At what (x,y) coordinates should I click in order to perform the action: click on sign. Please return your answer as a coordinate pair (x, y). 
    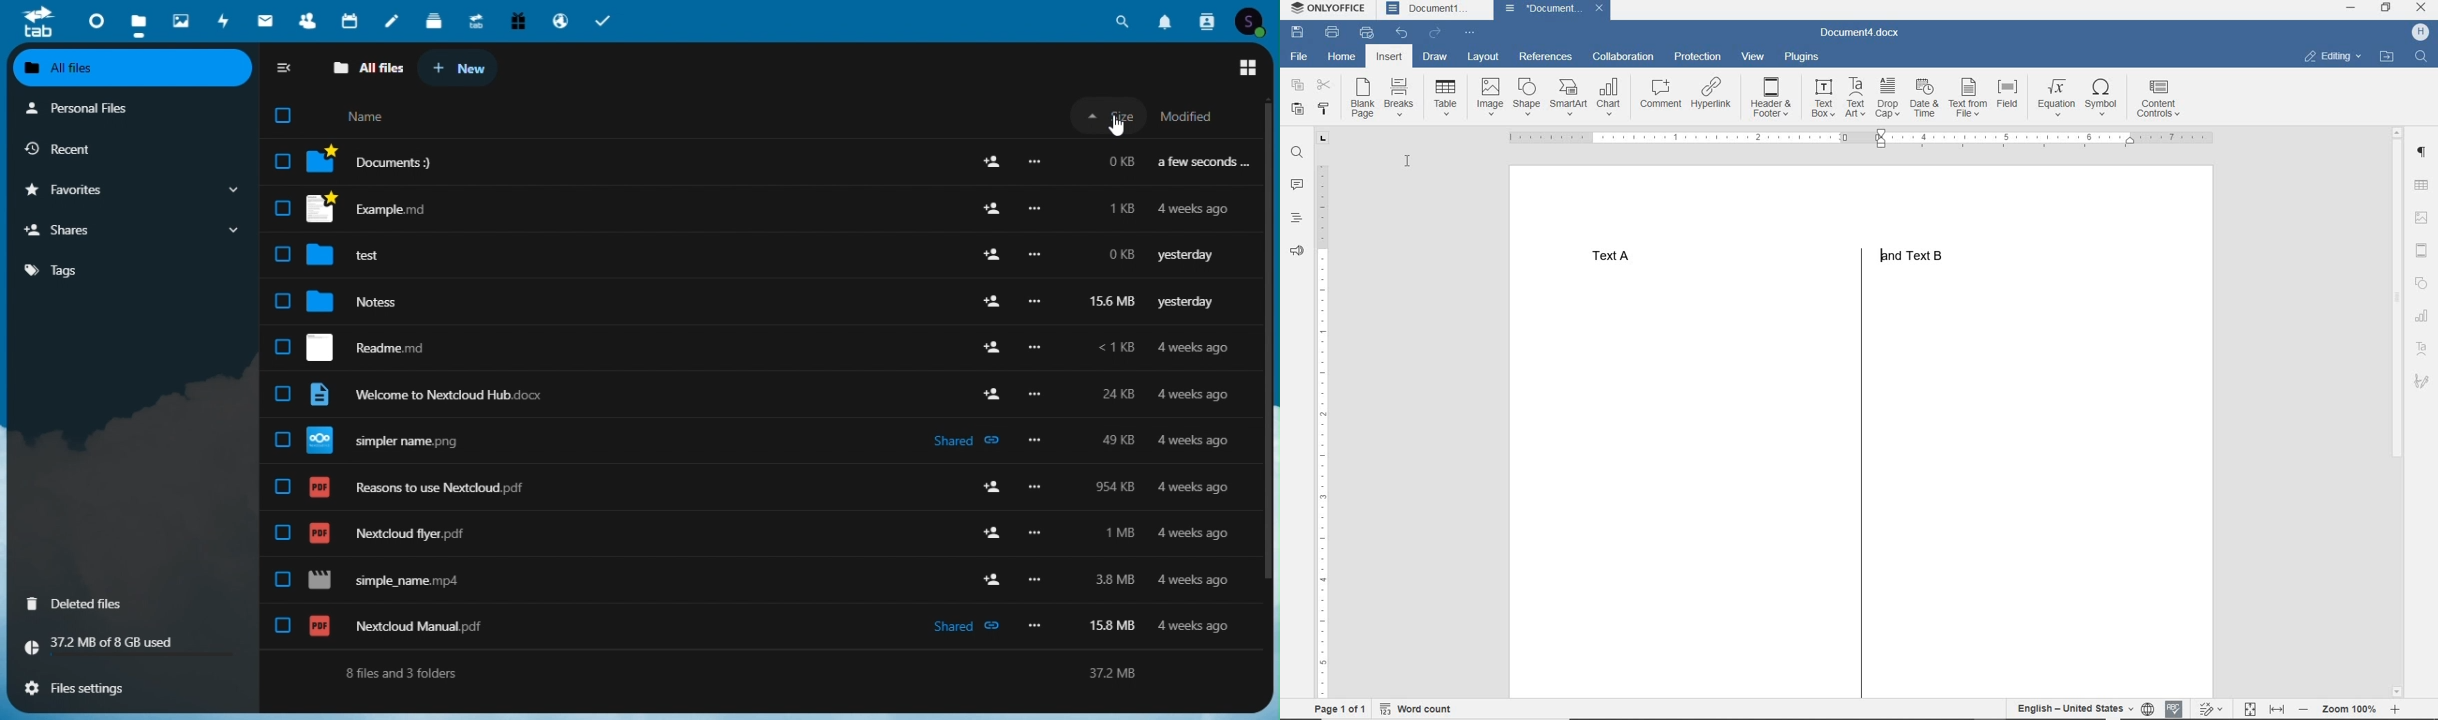
    Looking at the image, I should click on (2422, 381).